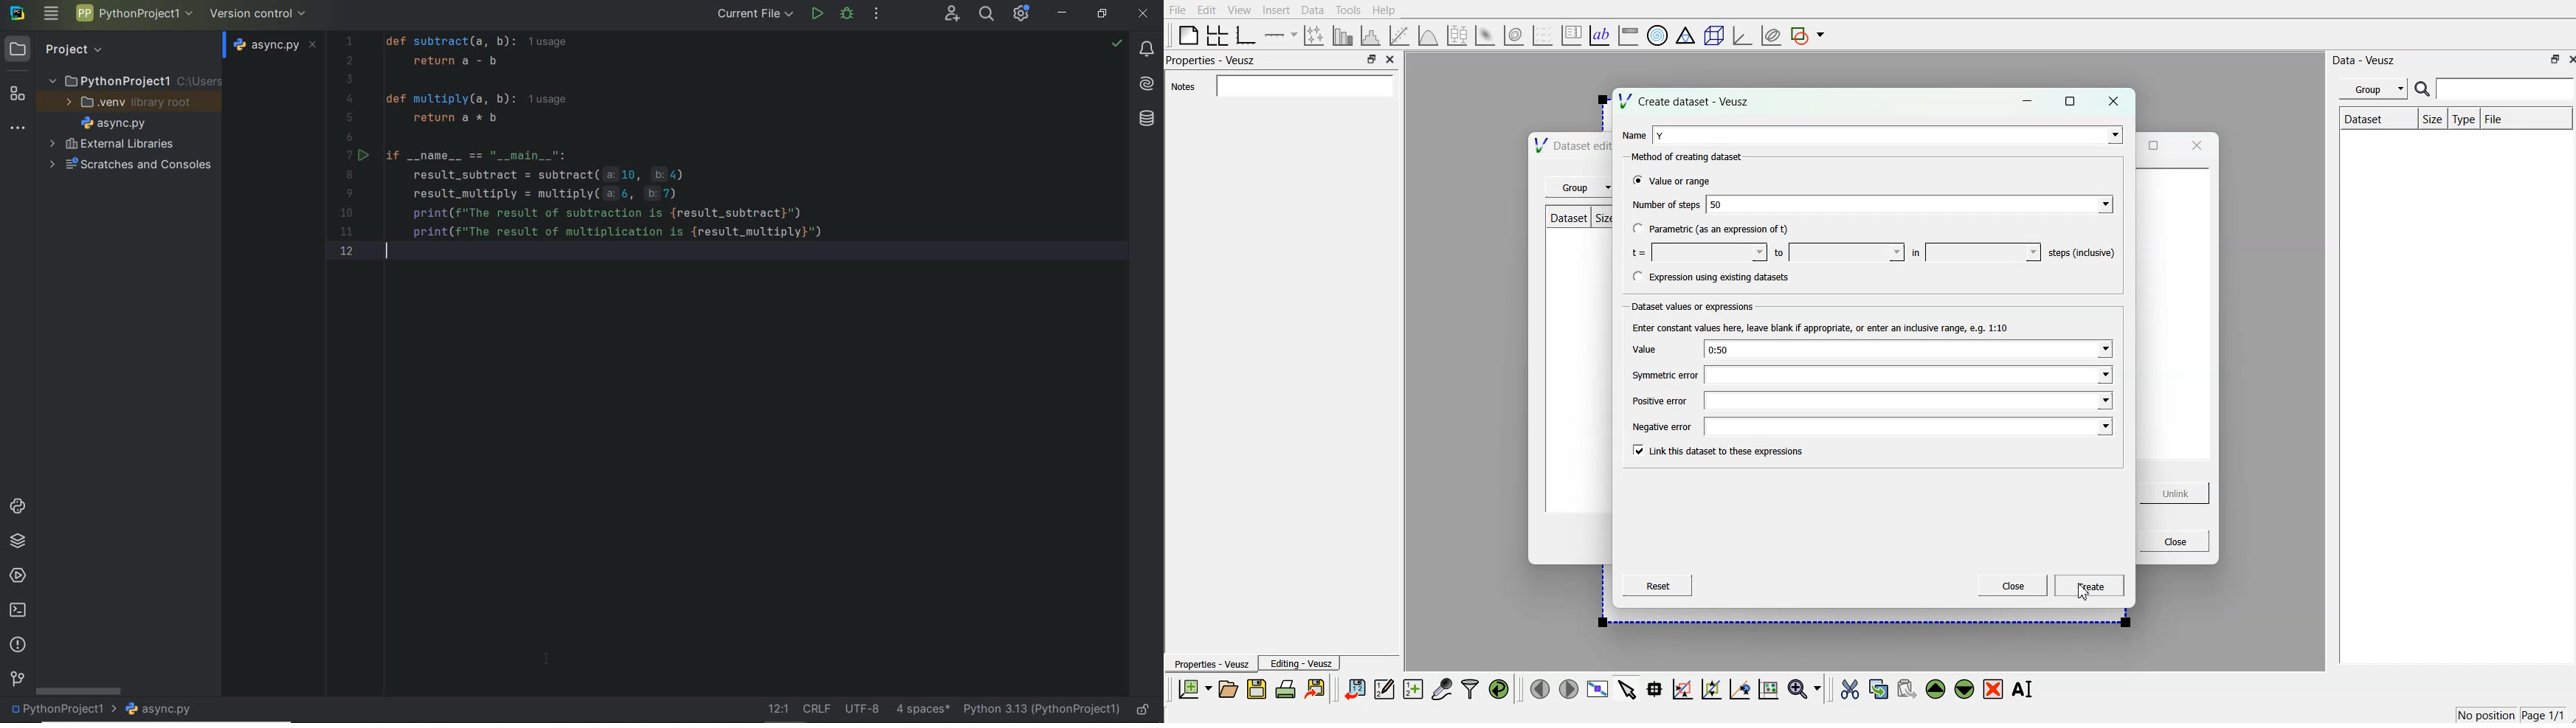 Image resolution: width=2576 pixels, height=728 pixels. Describe the element at coordinates (1848, 254) in the screenshot. I see `max t value field` at that location.